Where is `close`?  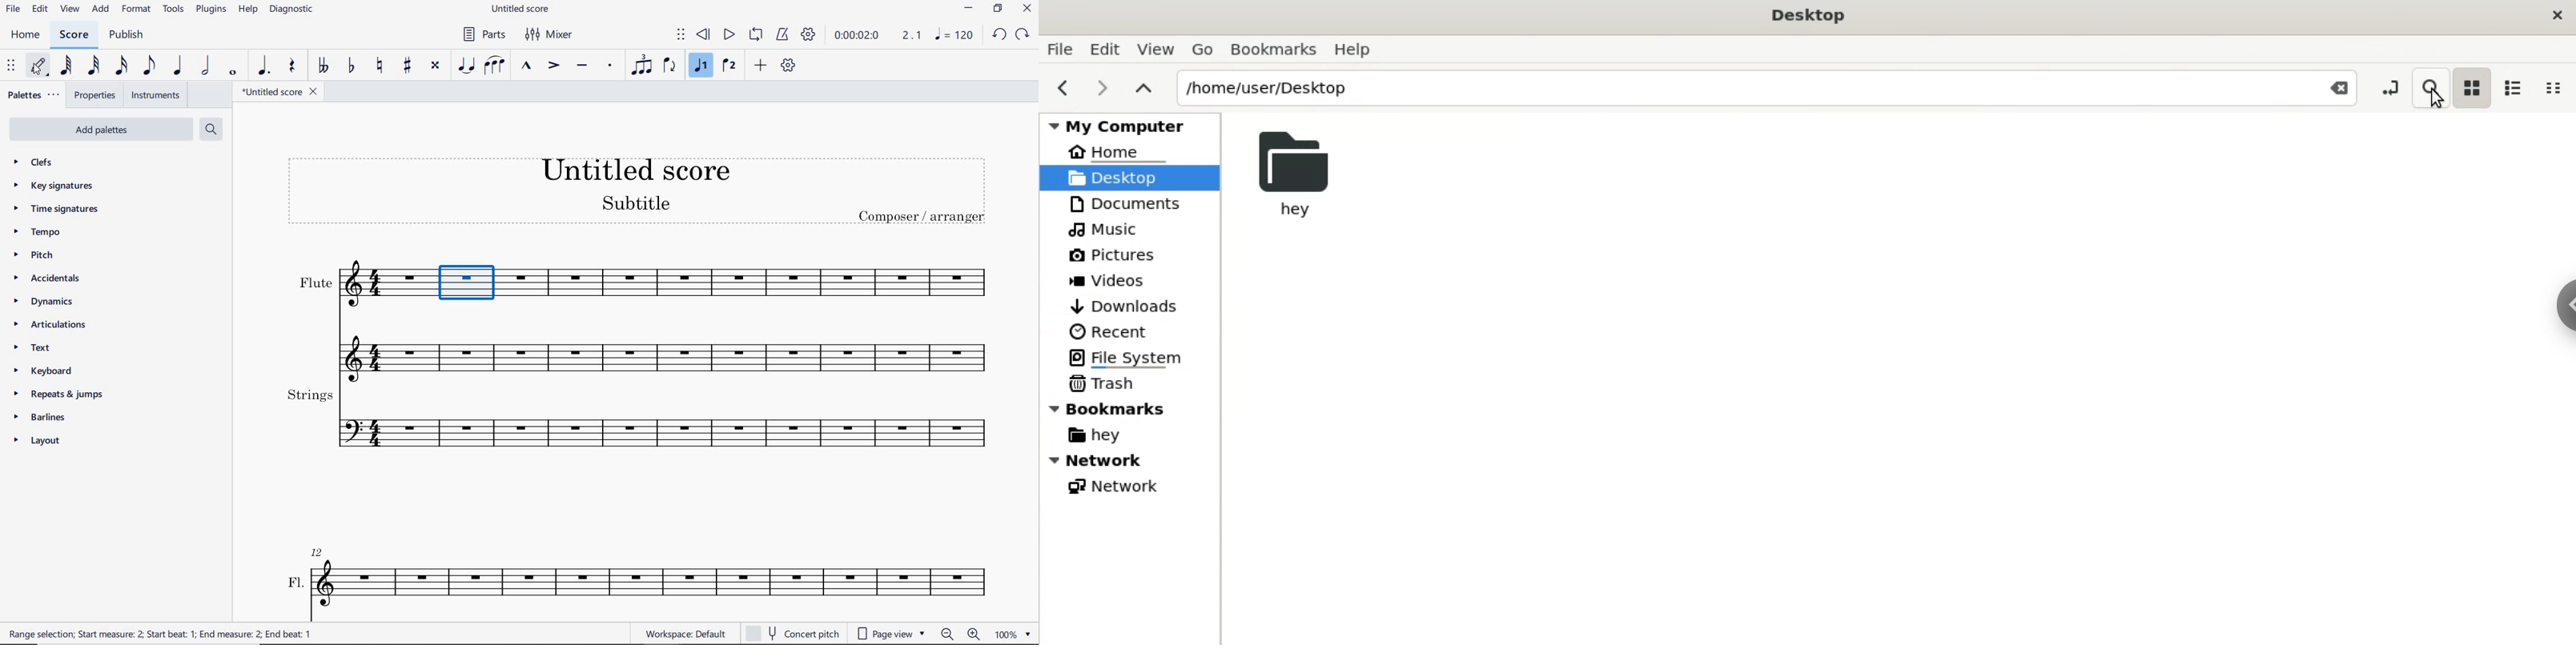 close is located at coordinates (1027, 9).